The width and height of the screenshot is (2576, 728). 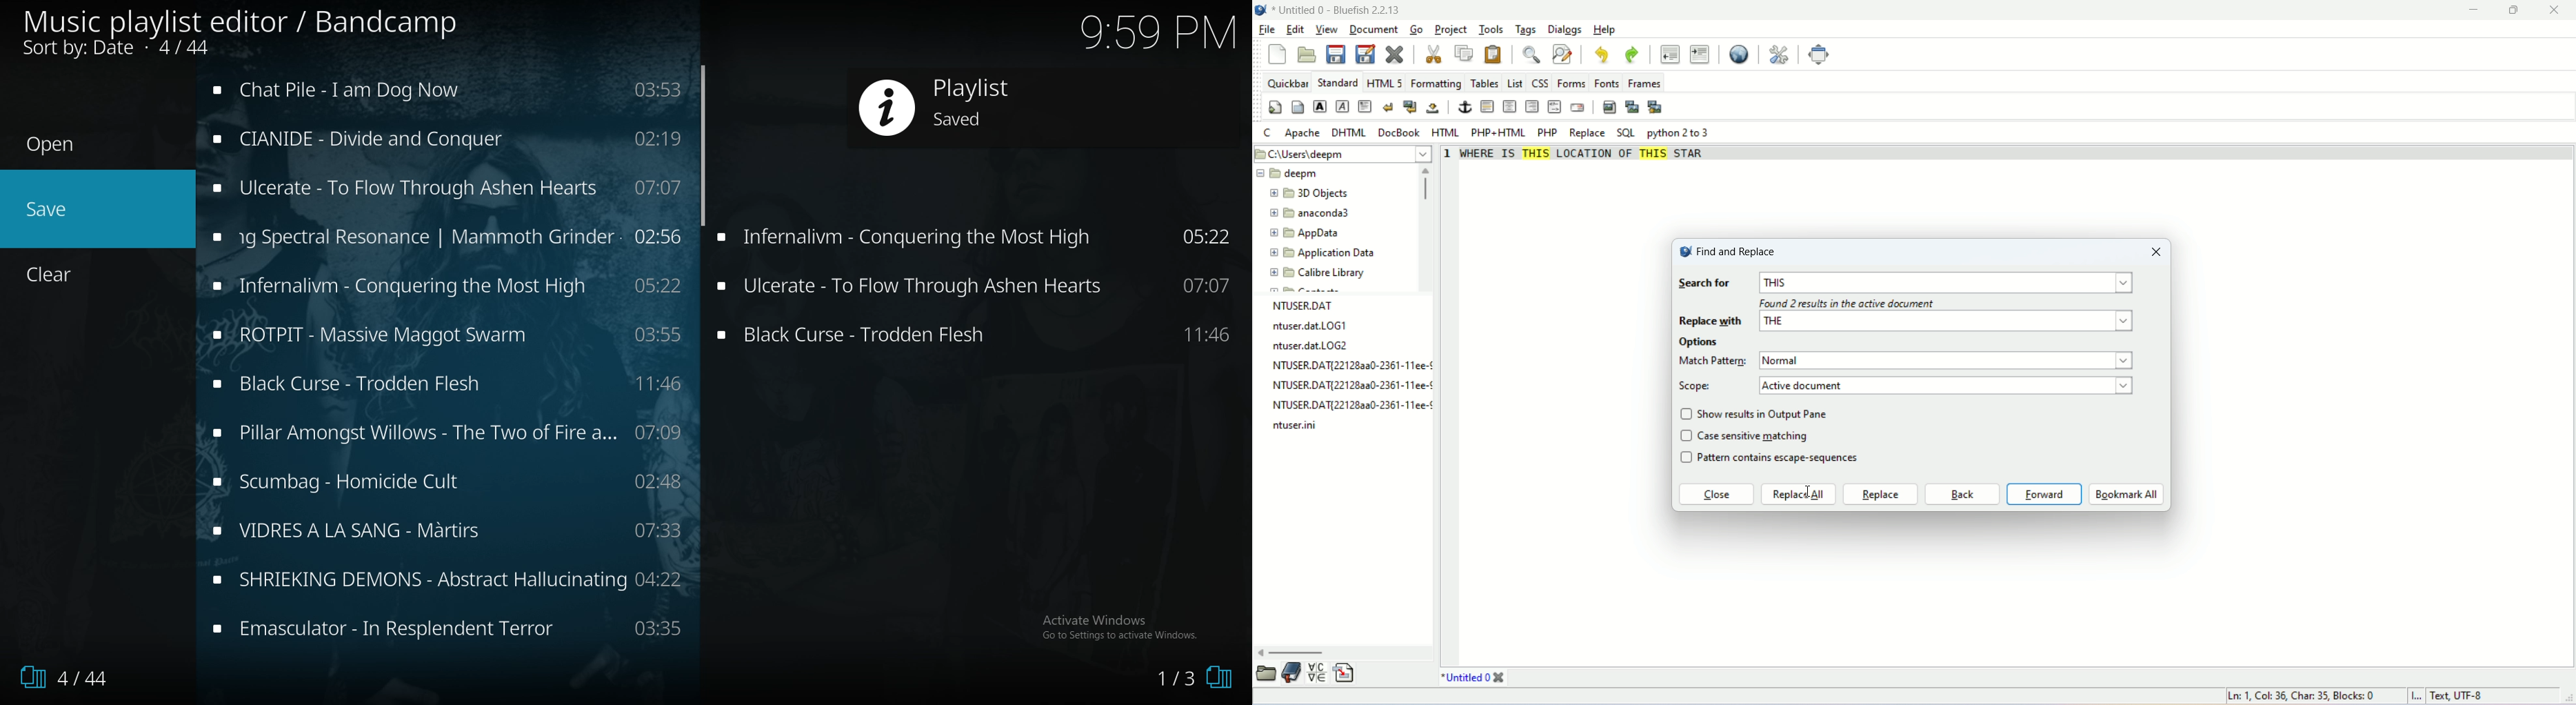 What do you see at coordinates (1428, 227) in the screenshot?
I see `scroll bar` at bounding box center [1428, 227].